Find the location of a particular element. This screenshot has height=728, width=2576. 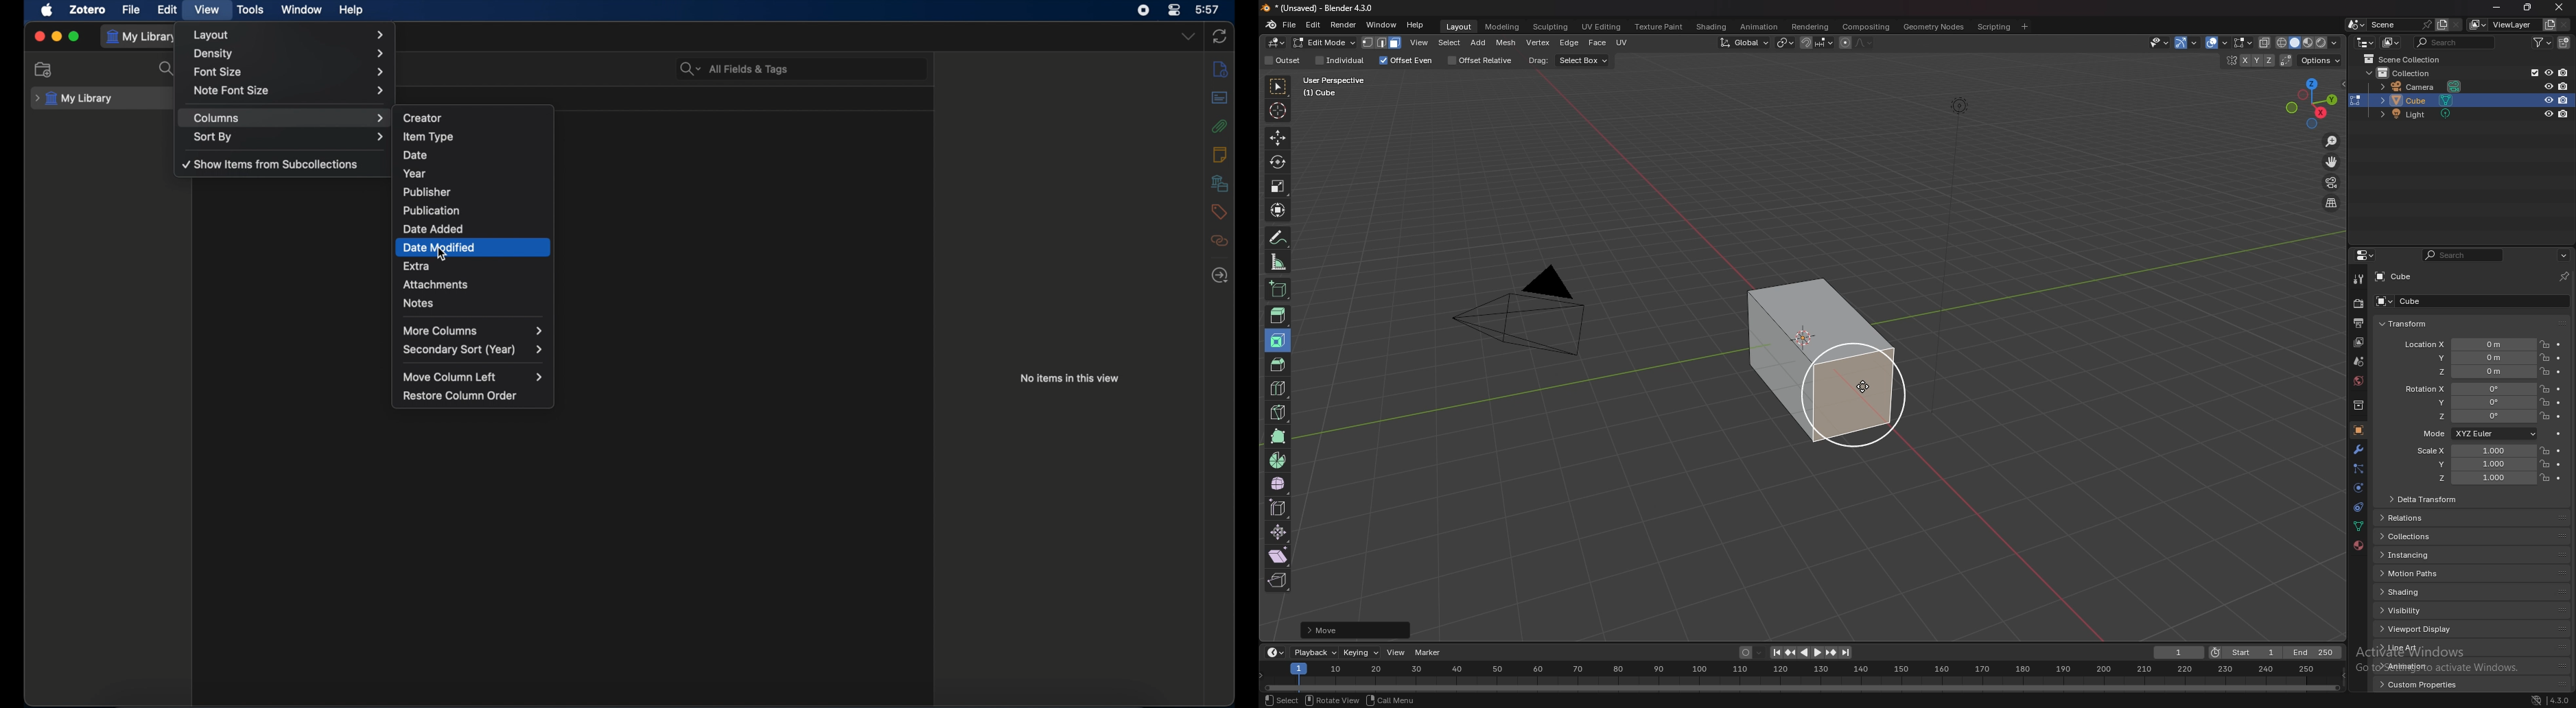

loop cut is located at coordinates (1279, 388).